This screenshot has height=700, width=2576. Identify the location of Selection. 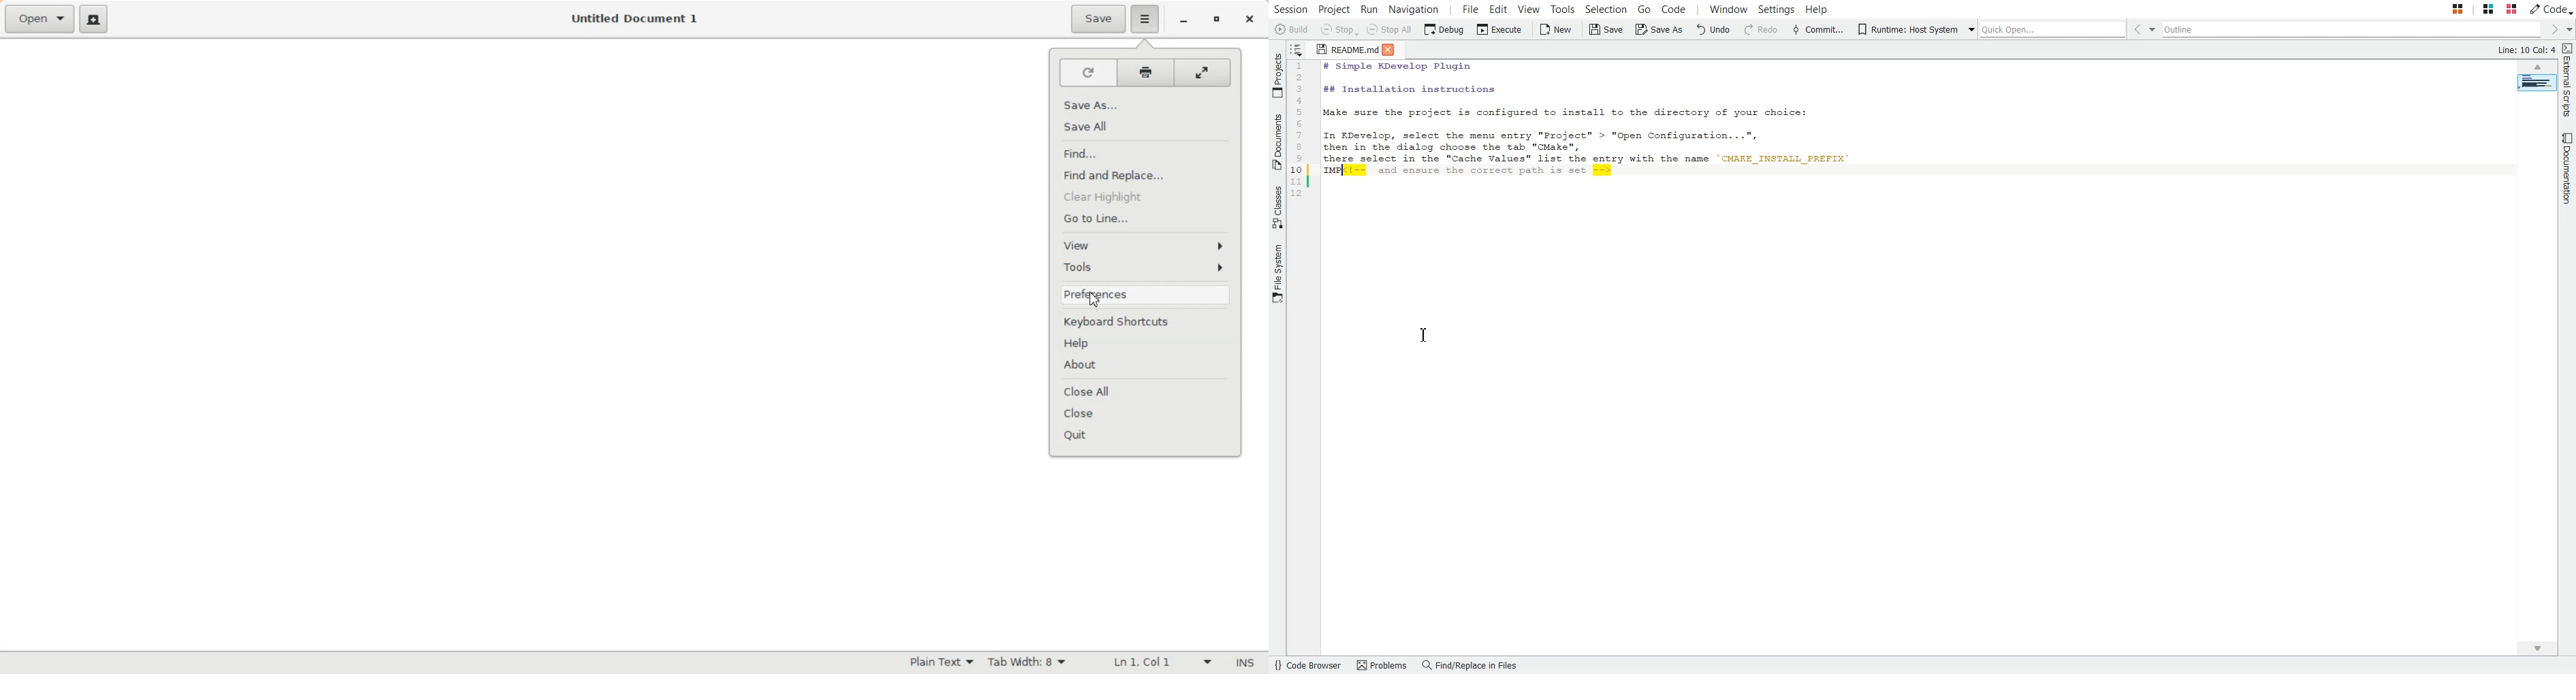
(1607, 8).